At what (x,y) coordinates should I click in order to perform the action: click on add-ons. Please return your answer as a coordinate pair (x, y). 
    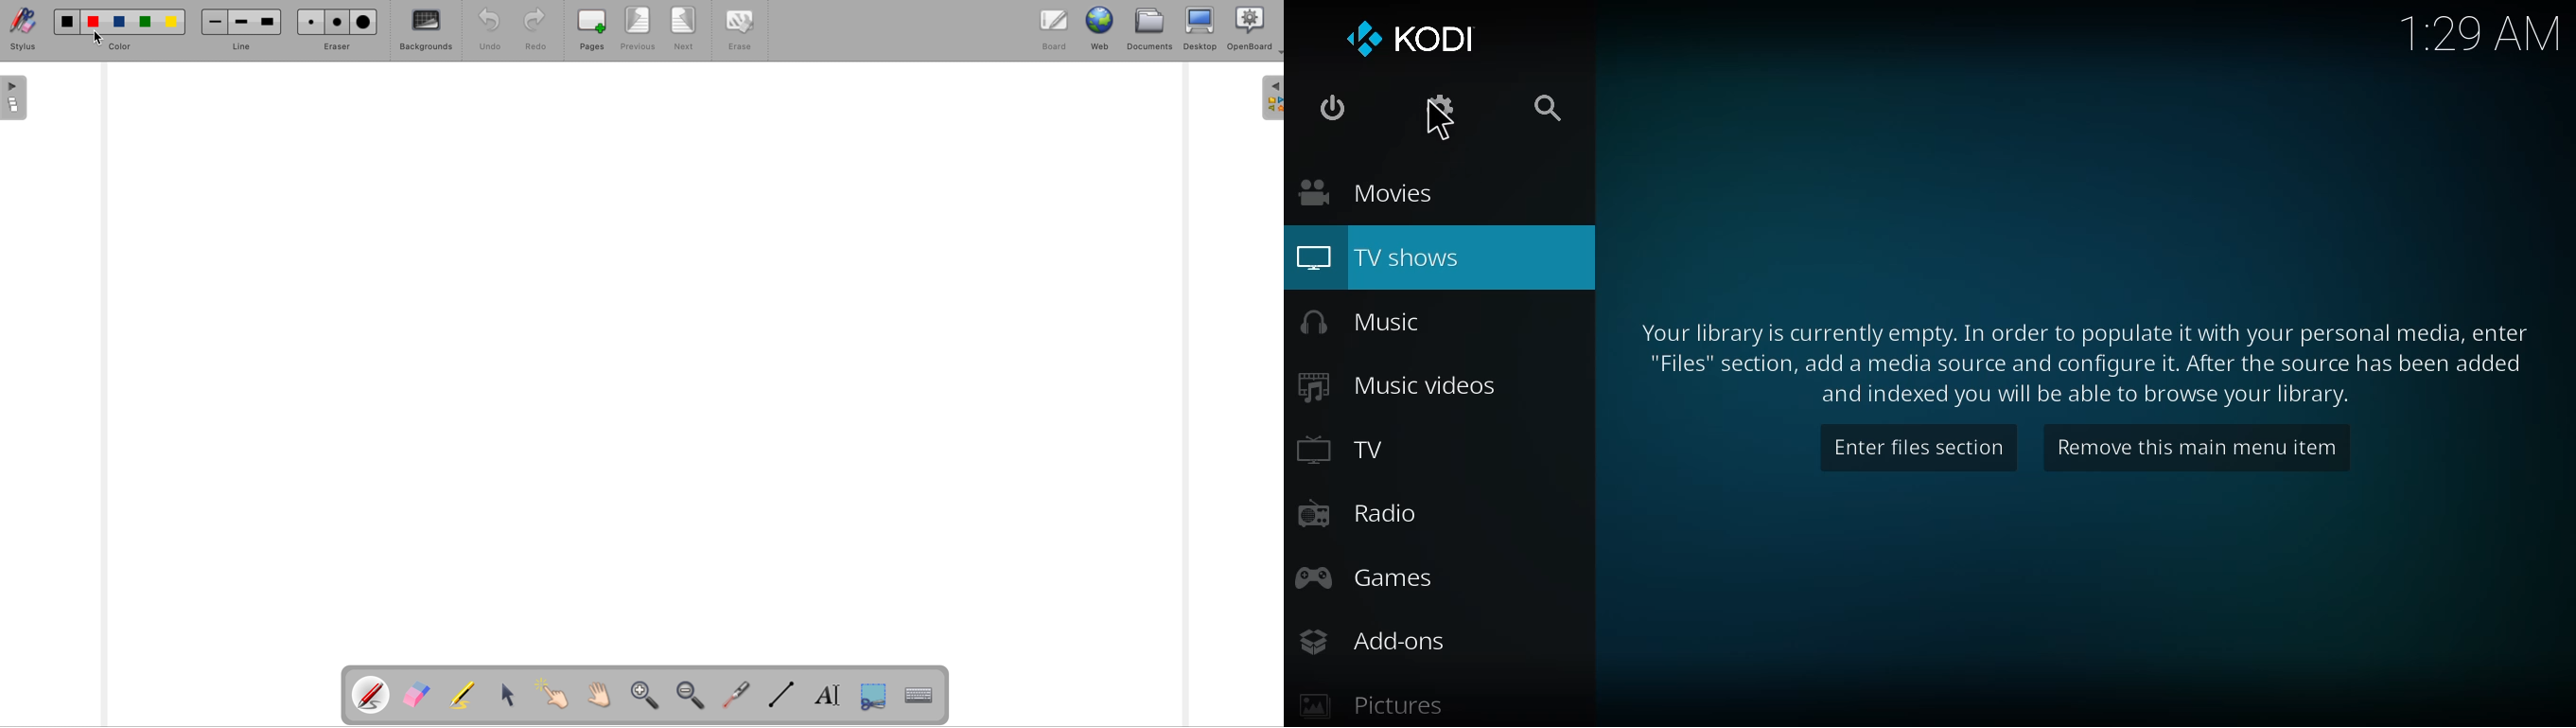
    Looking at the image, I should click on (1370, 641).